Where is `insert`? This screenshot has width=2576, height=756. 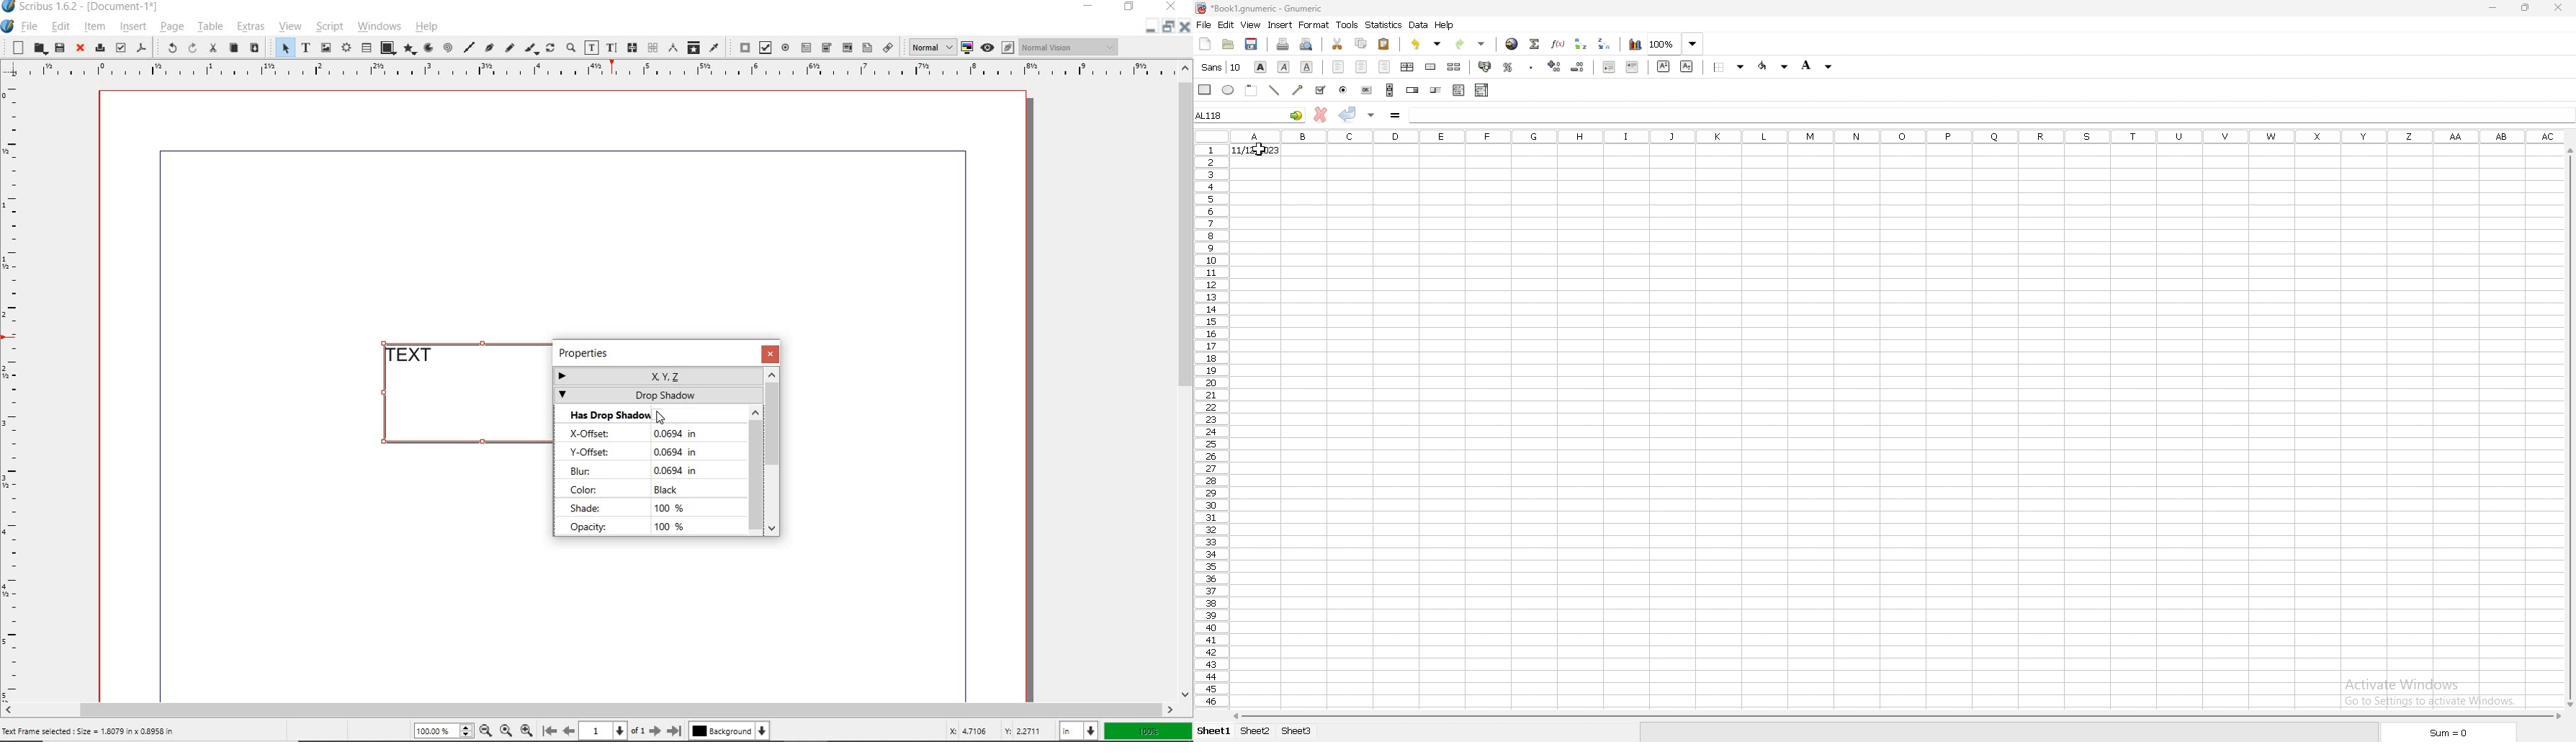 insert is located at coordinates (131, 26).